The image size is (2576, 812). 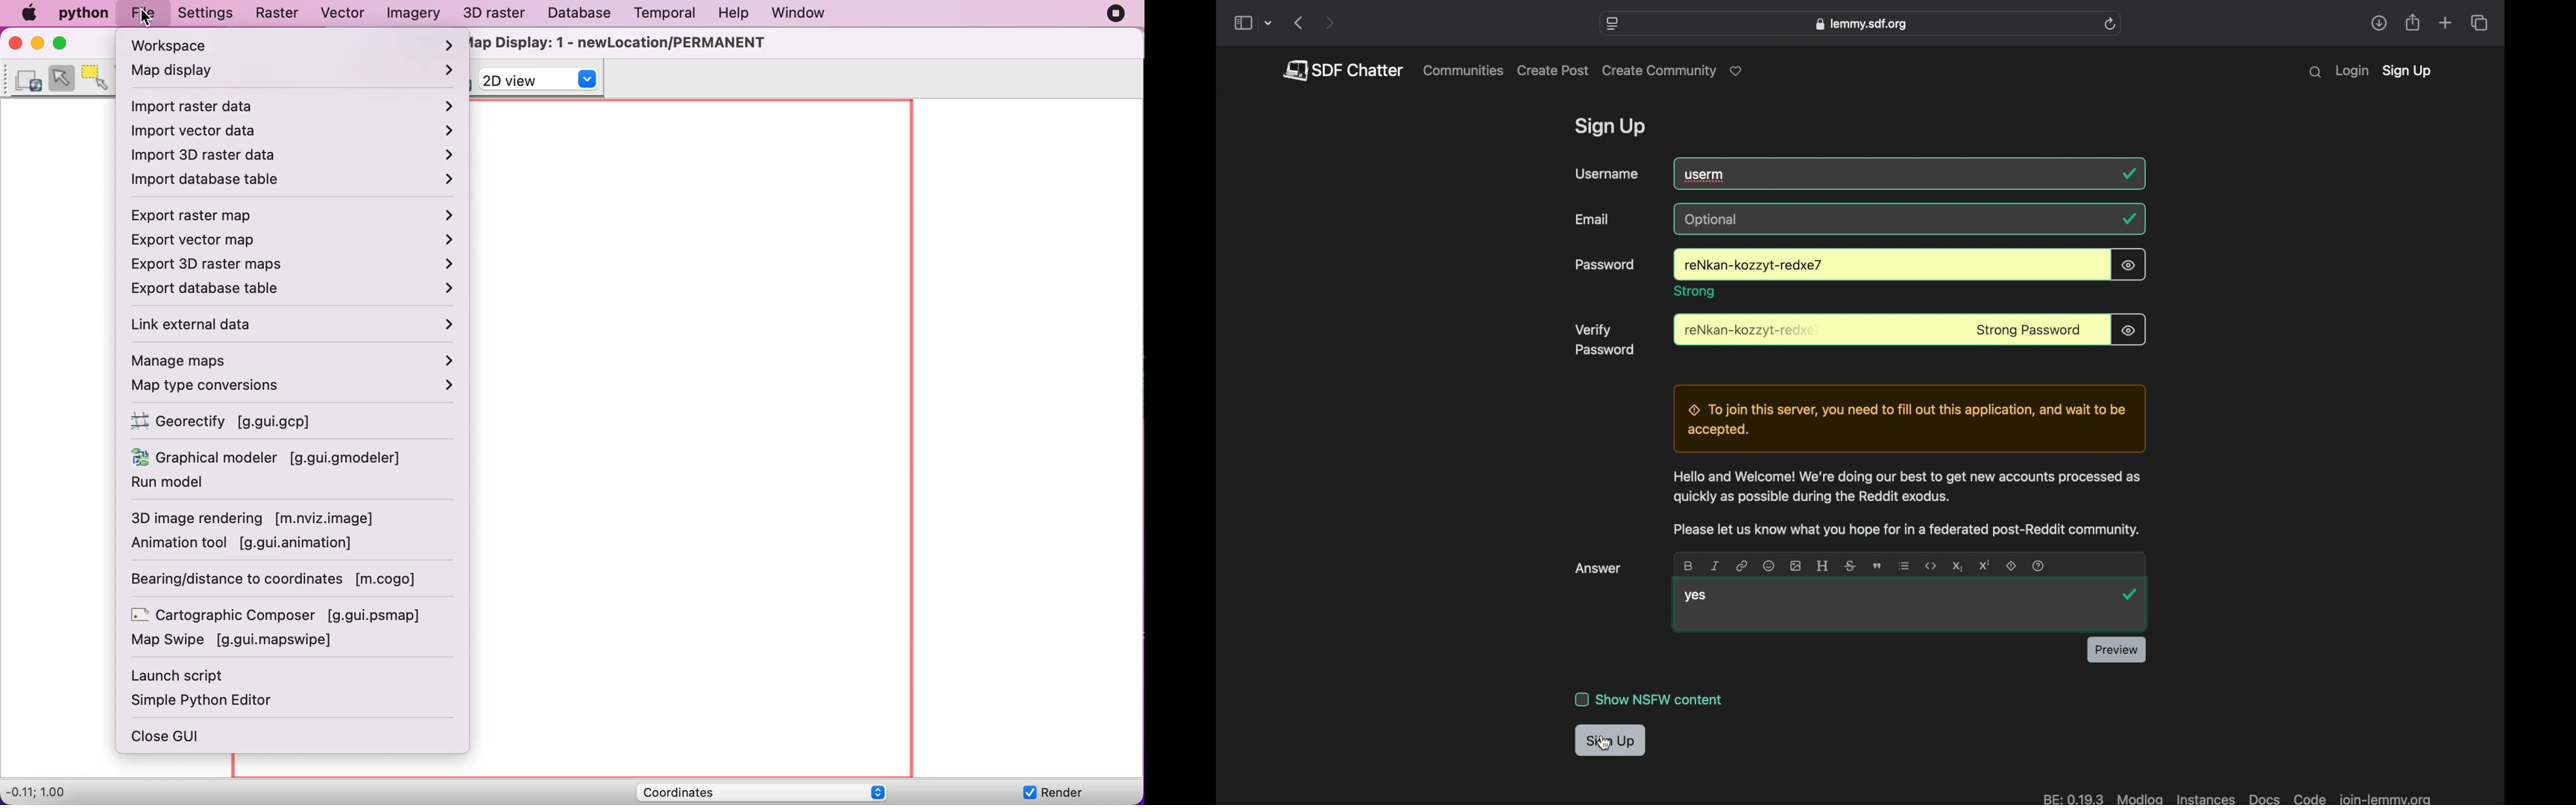 What do you see at coordinates (1707, 174) in the screenshot?
I see `userm` at bounding box center [1707, 174].